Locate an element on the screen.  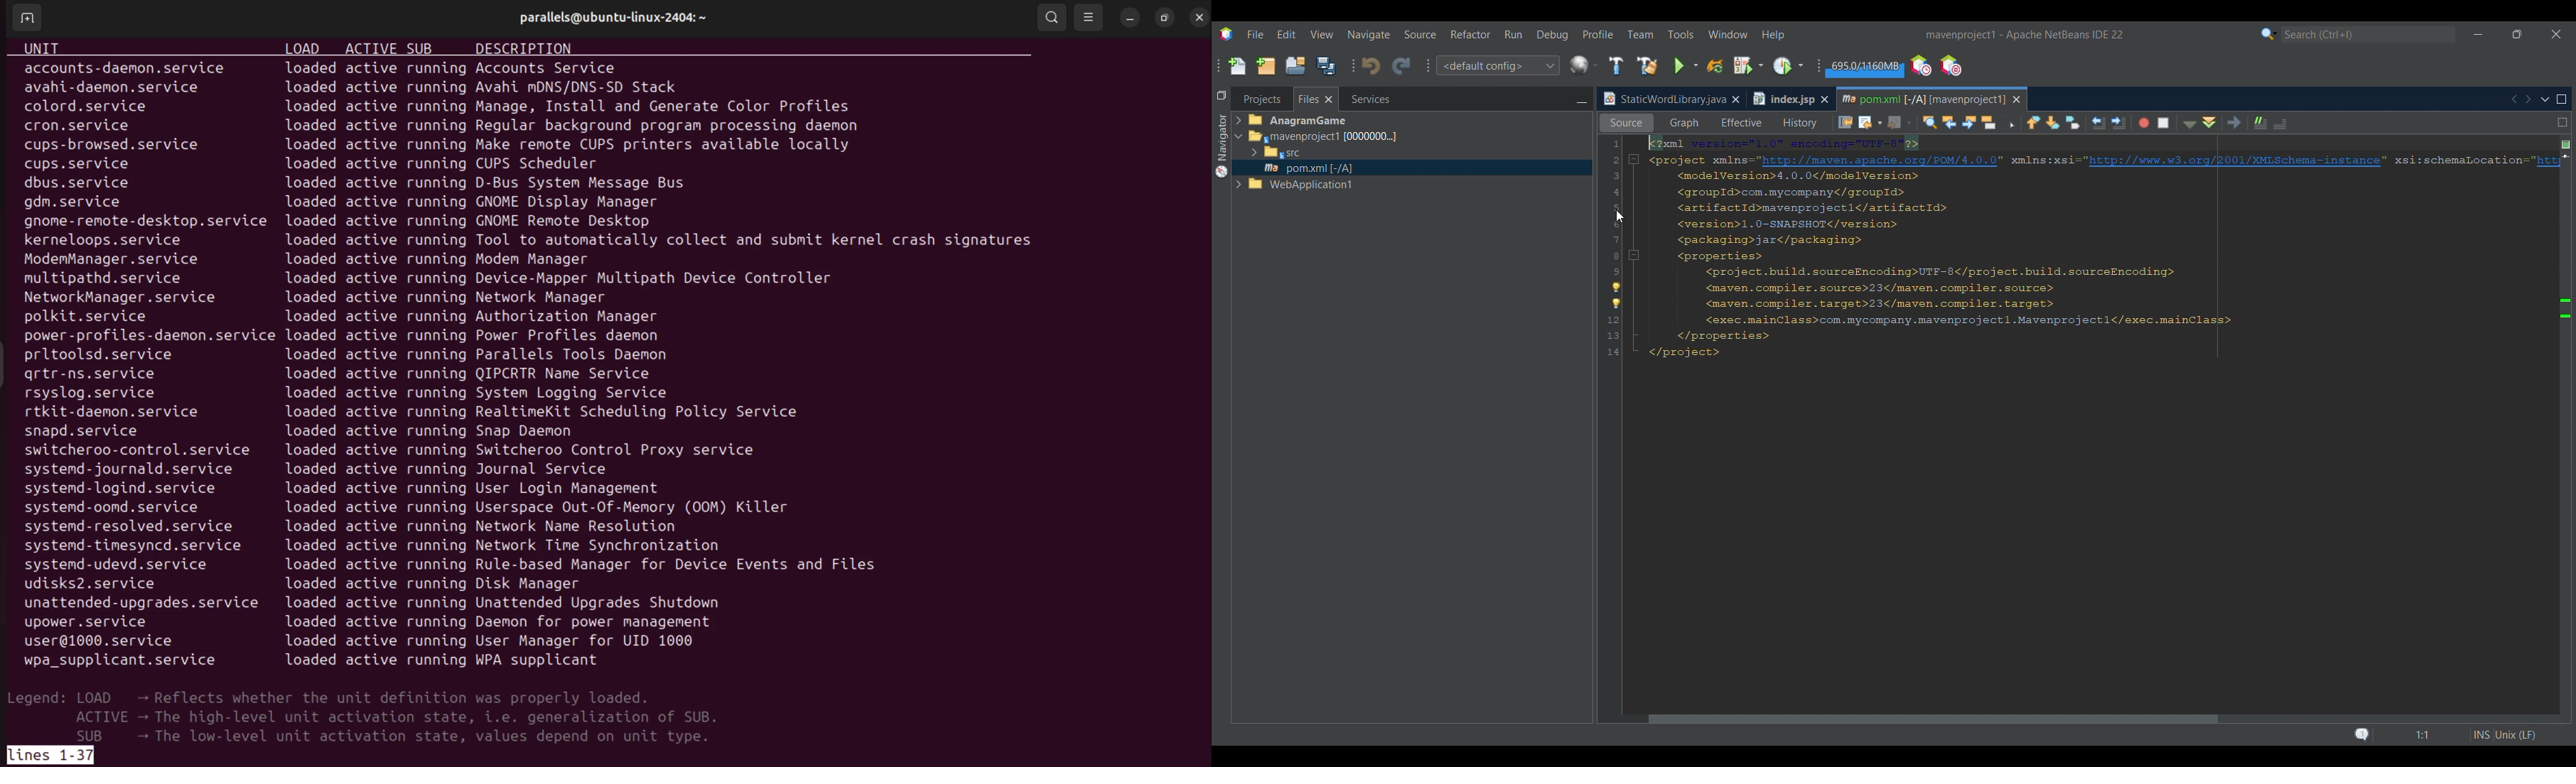
Show in smaller tab is located at coordinates (2517, 34).